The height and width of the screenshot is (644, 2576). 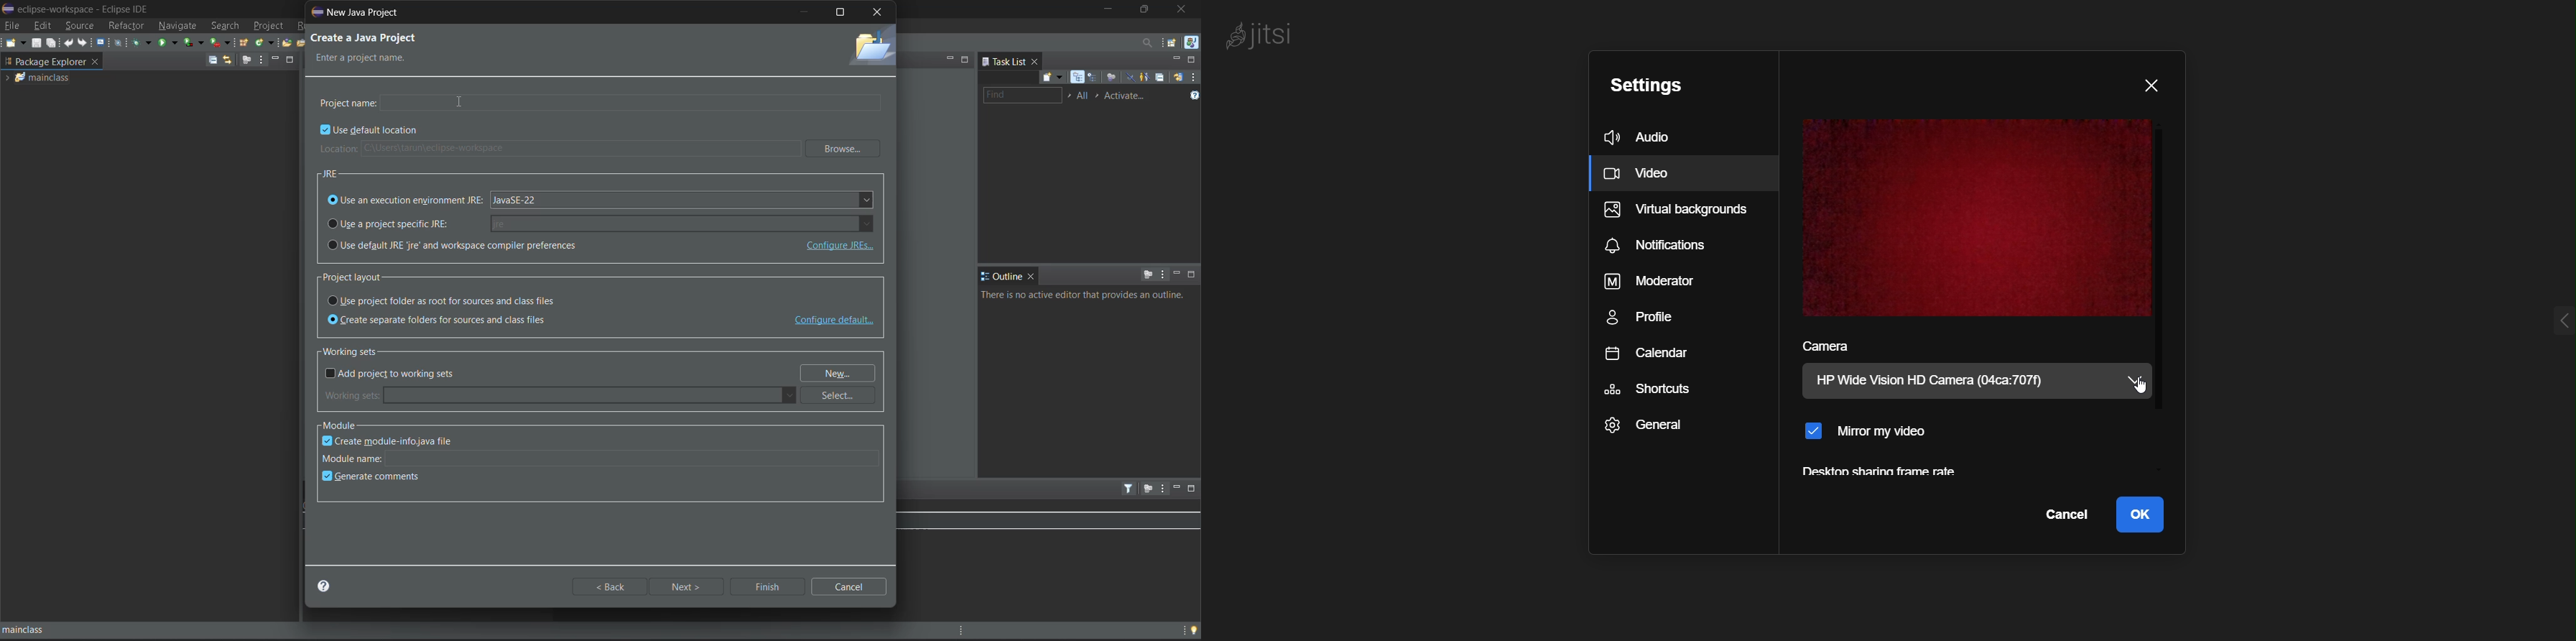 What do you see at coordinates (44, 25) in the screenshot?
I see `edit` at bounding box center [44, 25].